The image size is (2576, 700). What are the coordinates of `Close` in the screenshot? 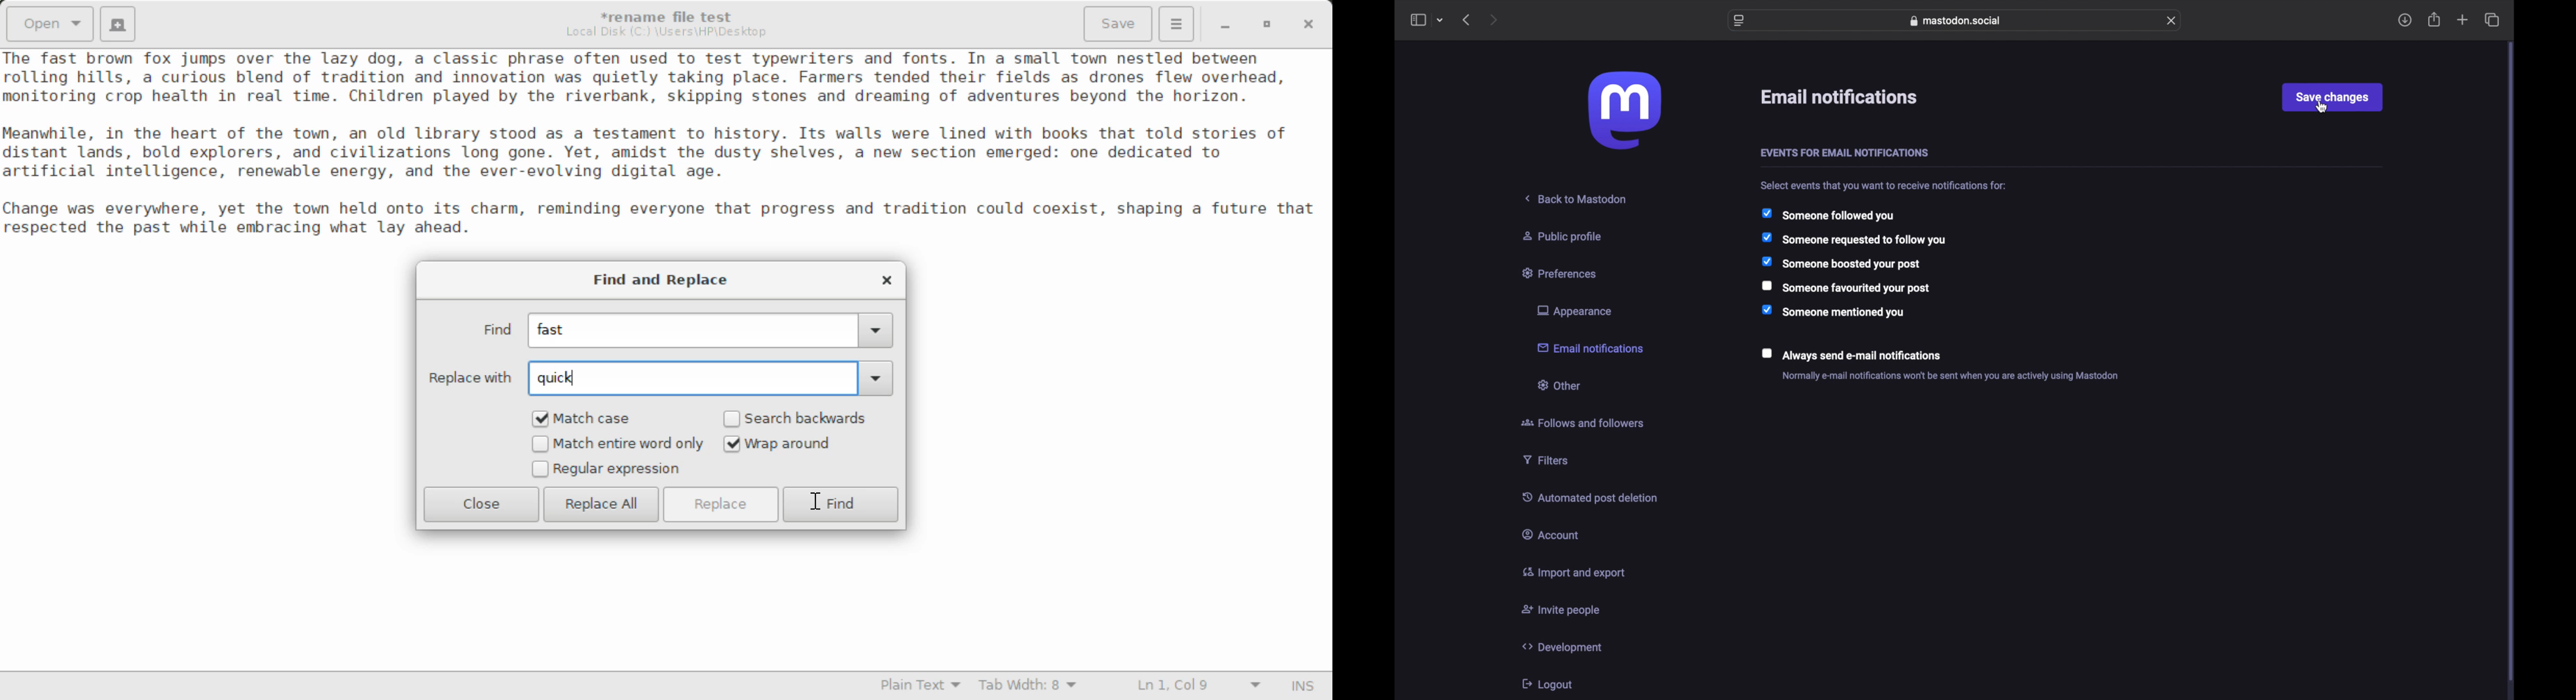 It's located at (482, 504).